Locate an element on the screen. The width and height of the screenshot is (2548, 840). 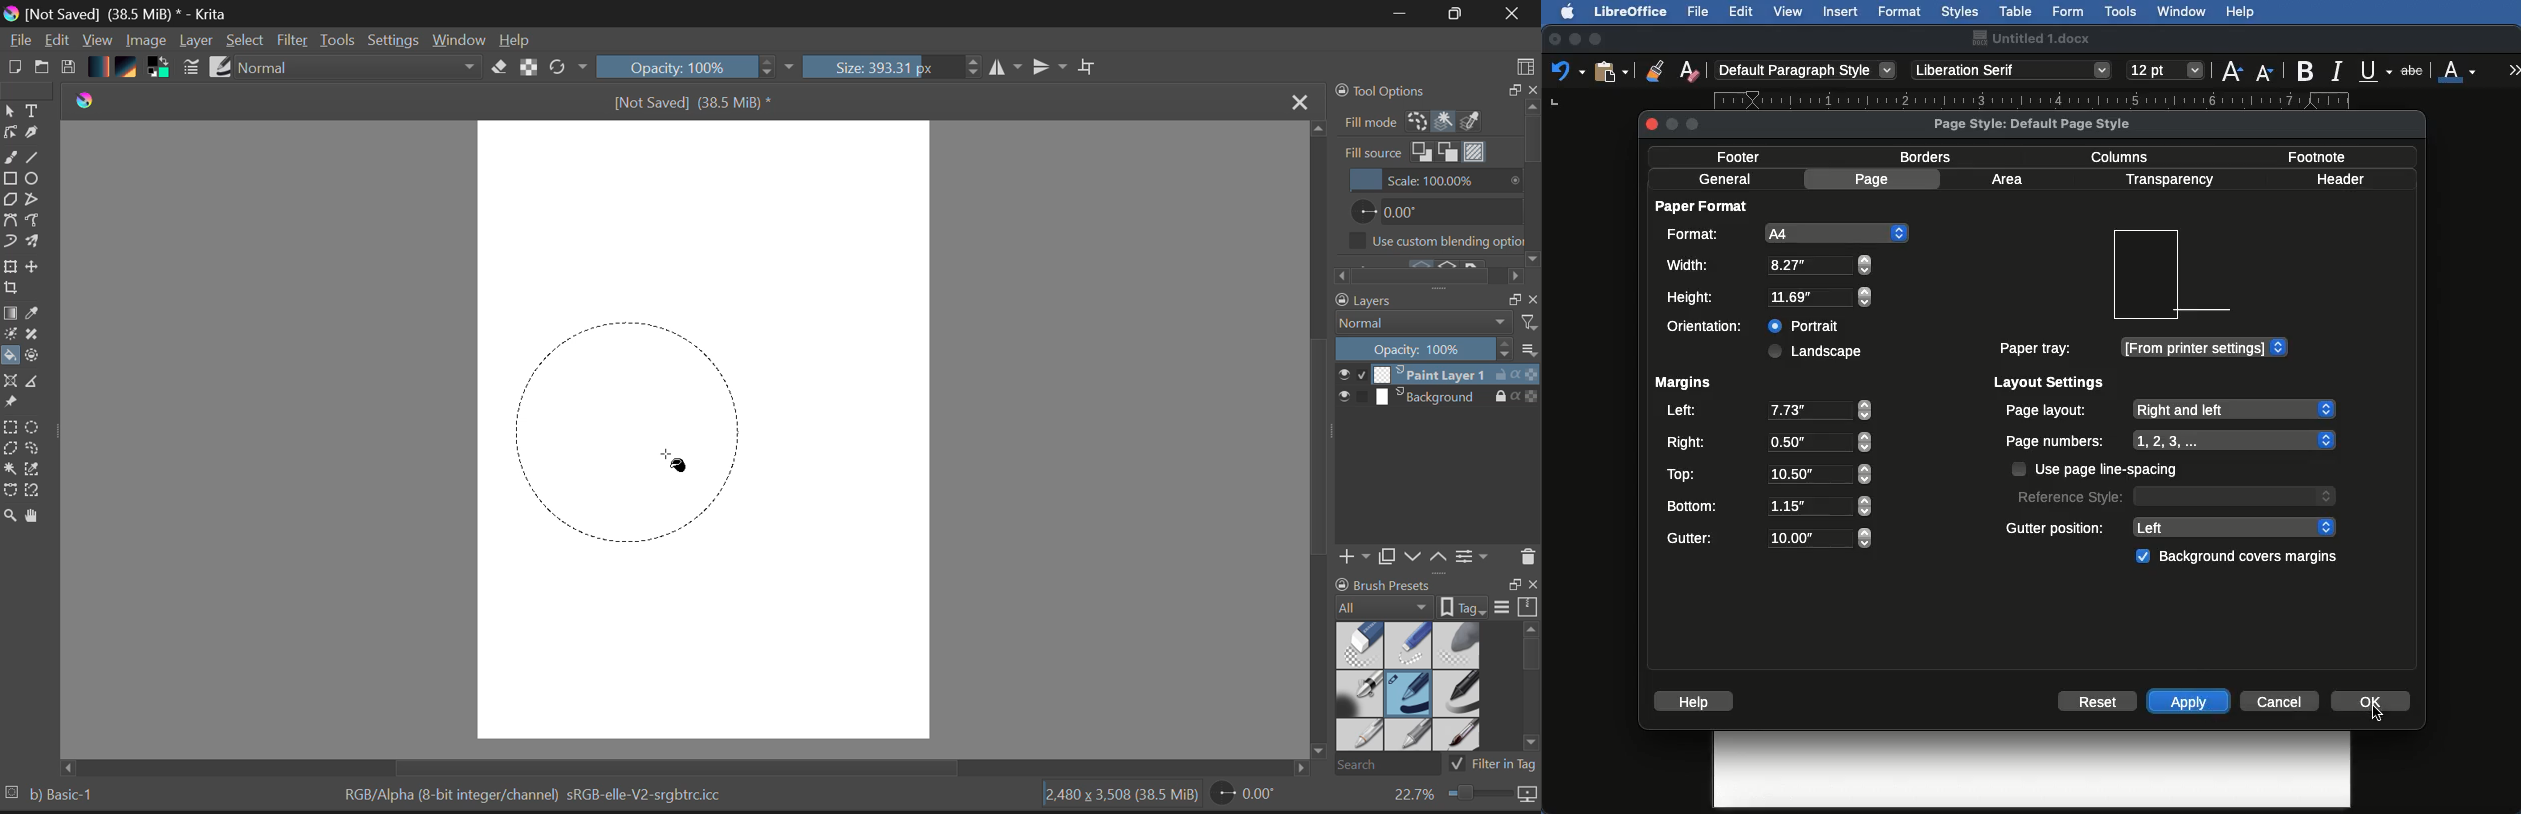
New is located at coordinates (15, 67).